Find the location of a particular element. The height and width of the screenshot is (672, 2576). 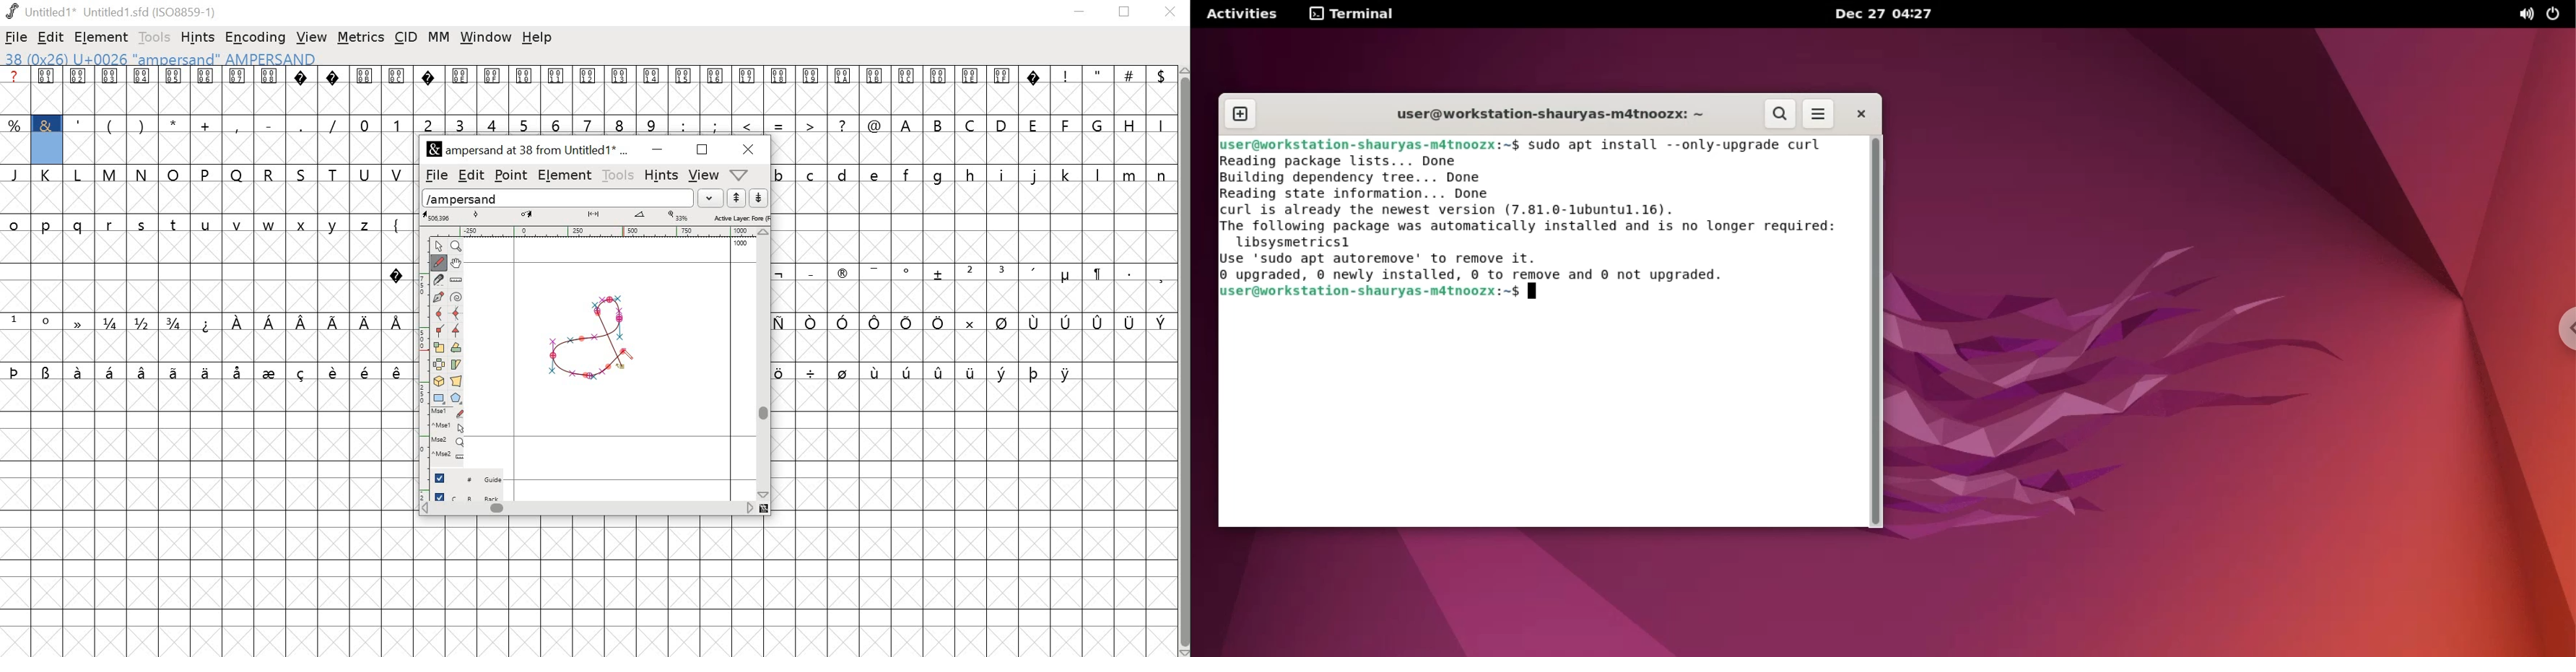

Mse2 is located at coordinates (449, 441).